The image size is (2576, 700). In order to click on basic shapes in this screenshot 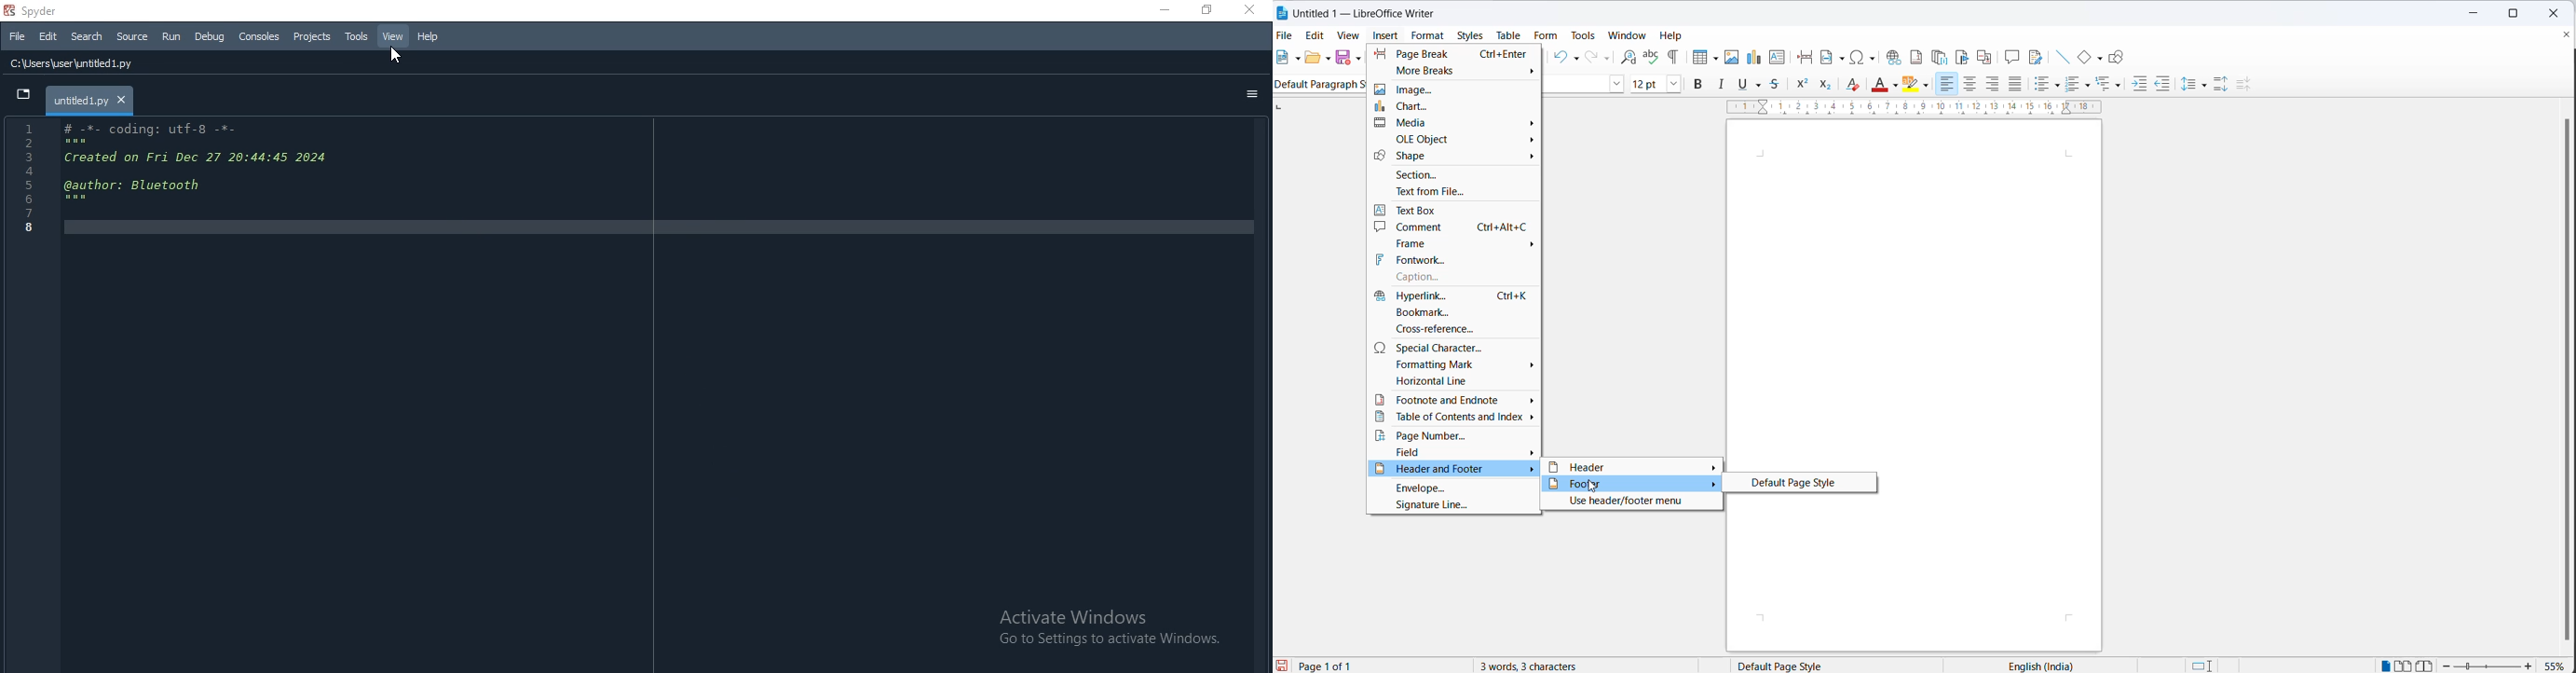, I will do `click(2084, 58)`.